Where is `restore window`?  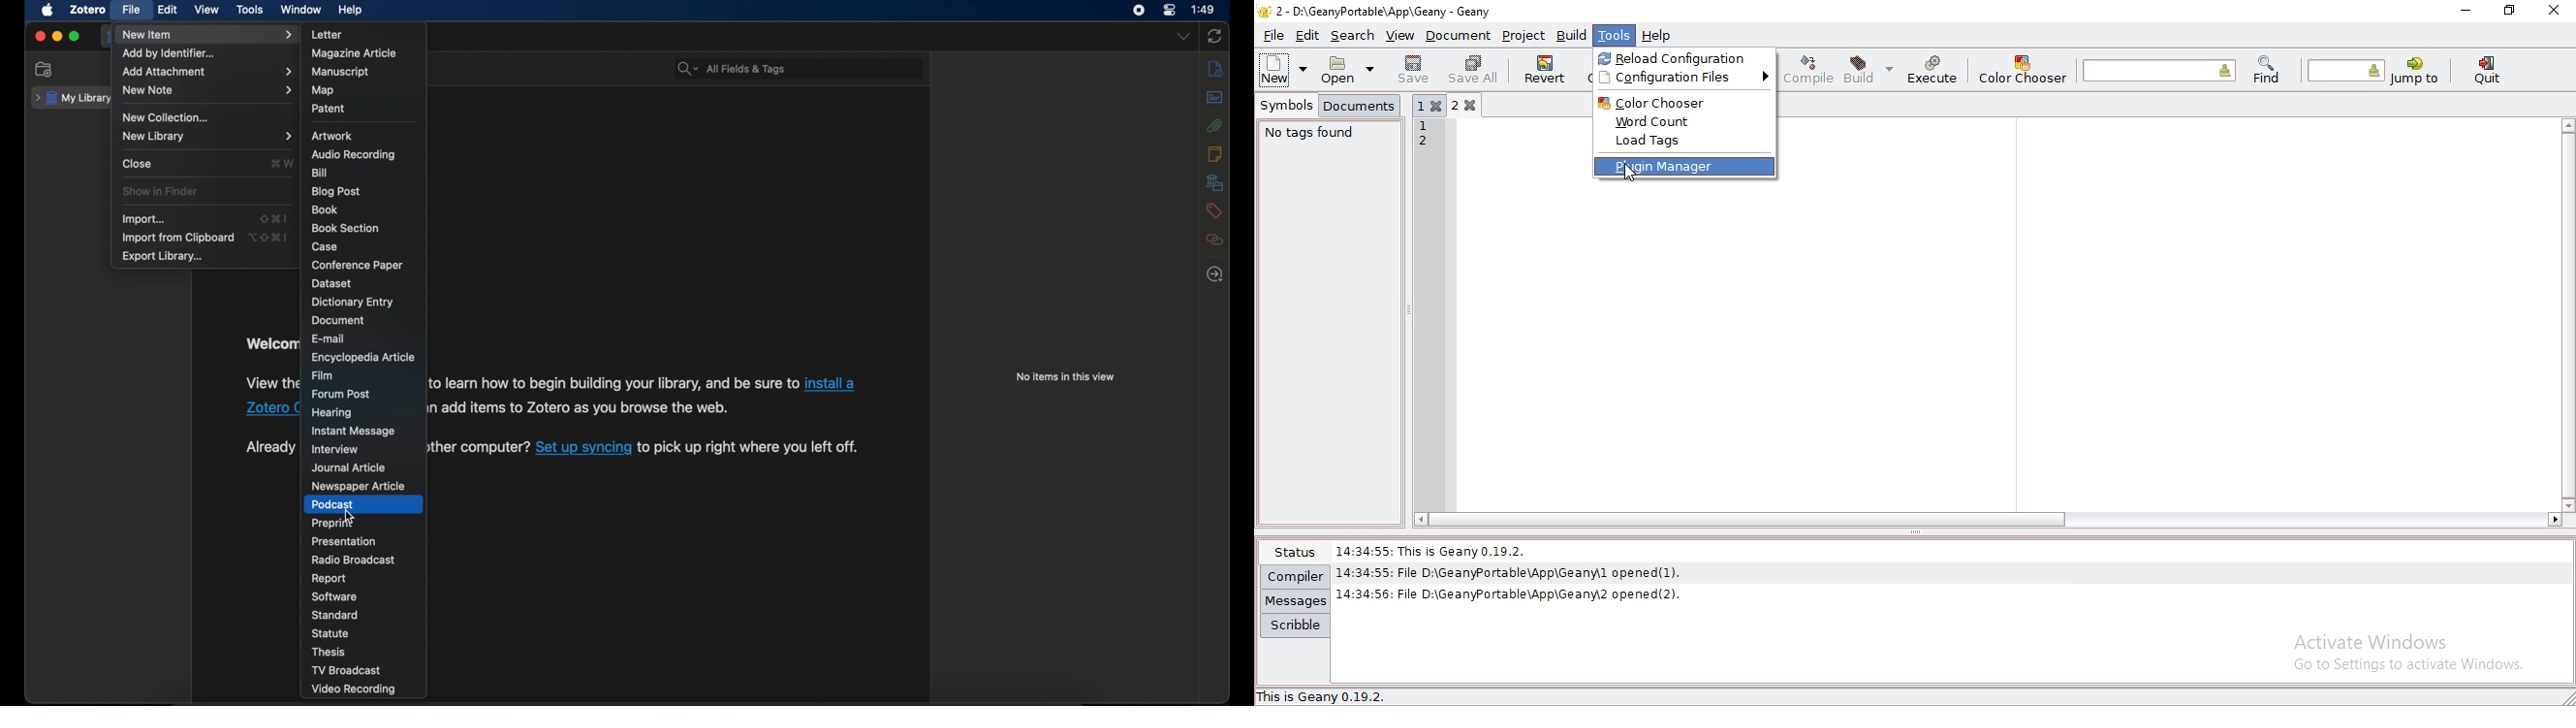 restore window is located at coordinates (2510, 10).